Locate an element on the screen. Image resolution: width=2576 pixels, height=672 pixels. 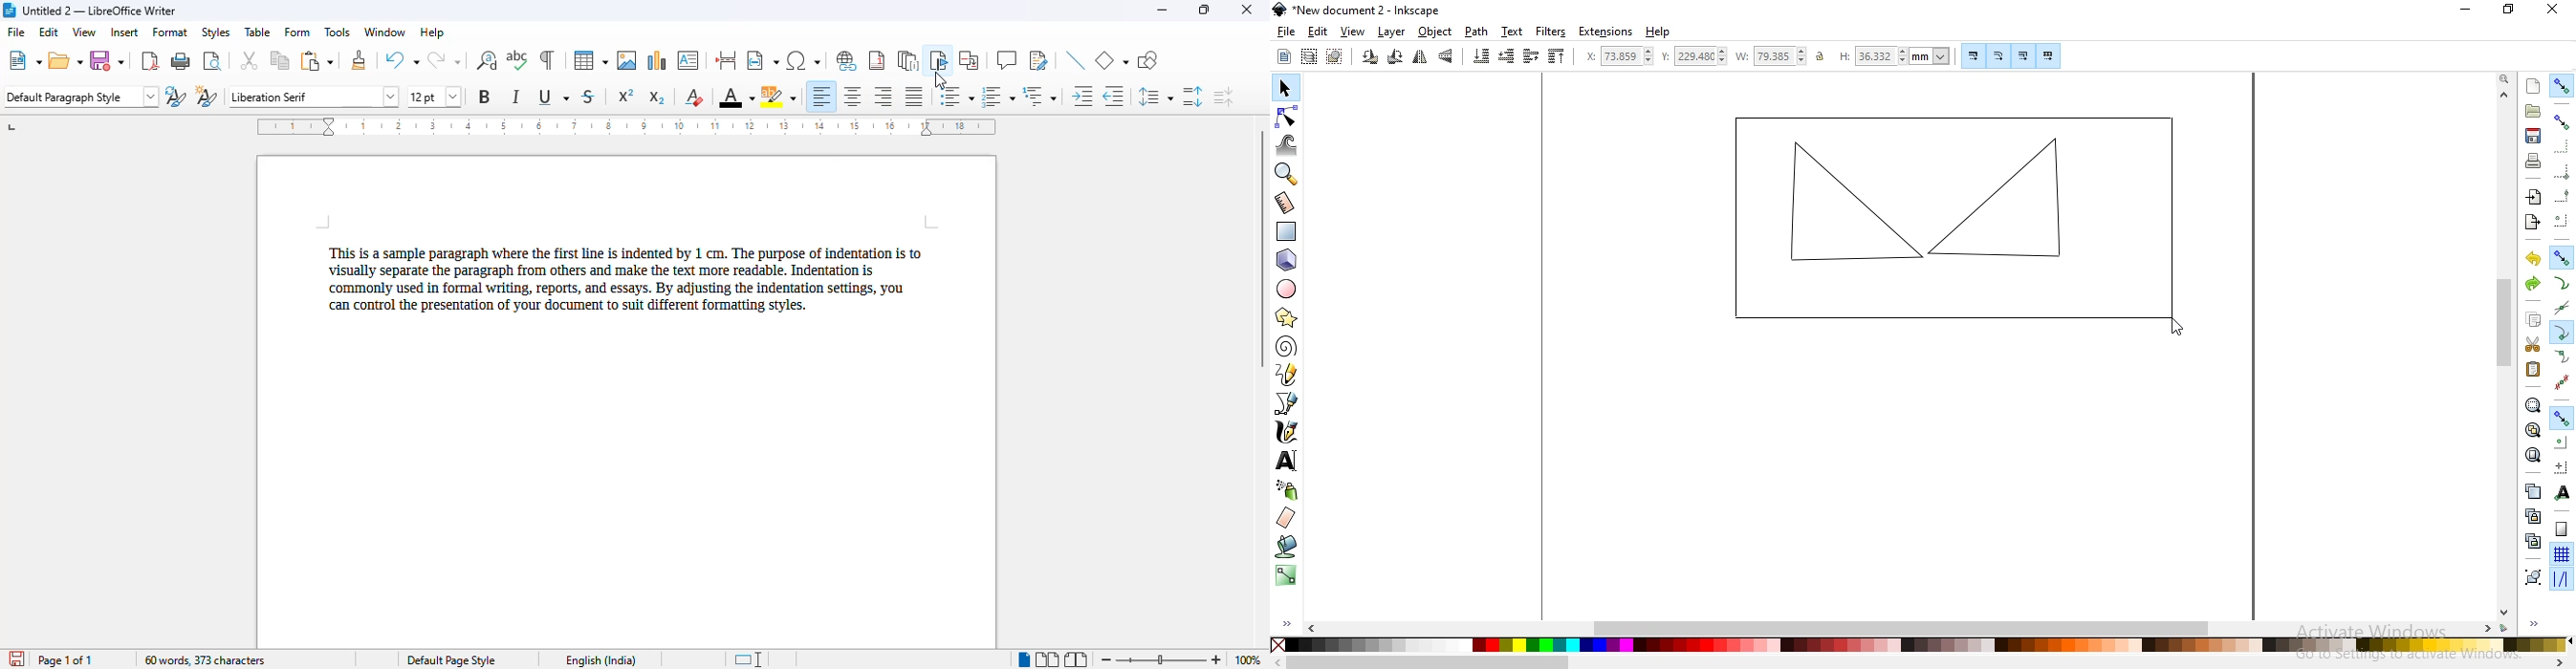
new style from selection is located at coordinates (206, 95).